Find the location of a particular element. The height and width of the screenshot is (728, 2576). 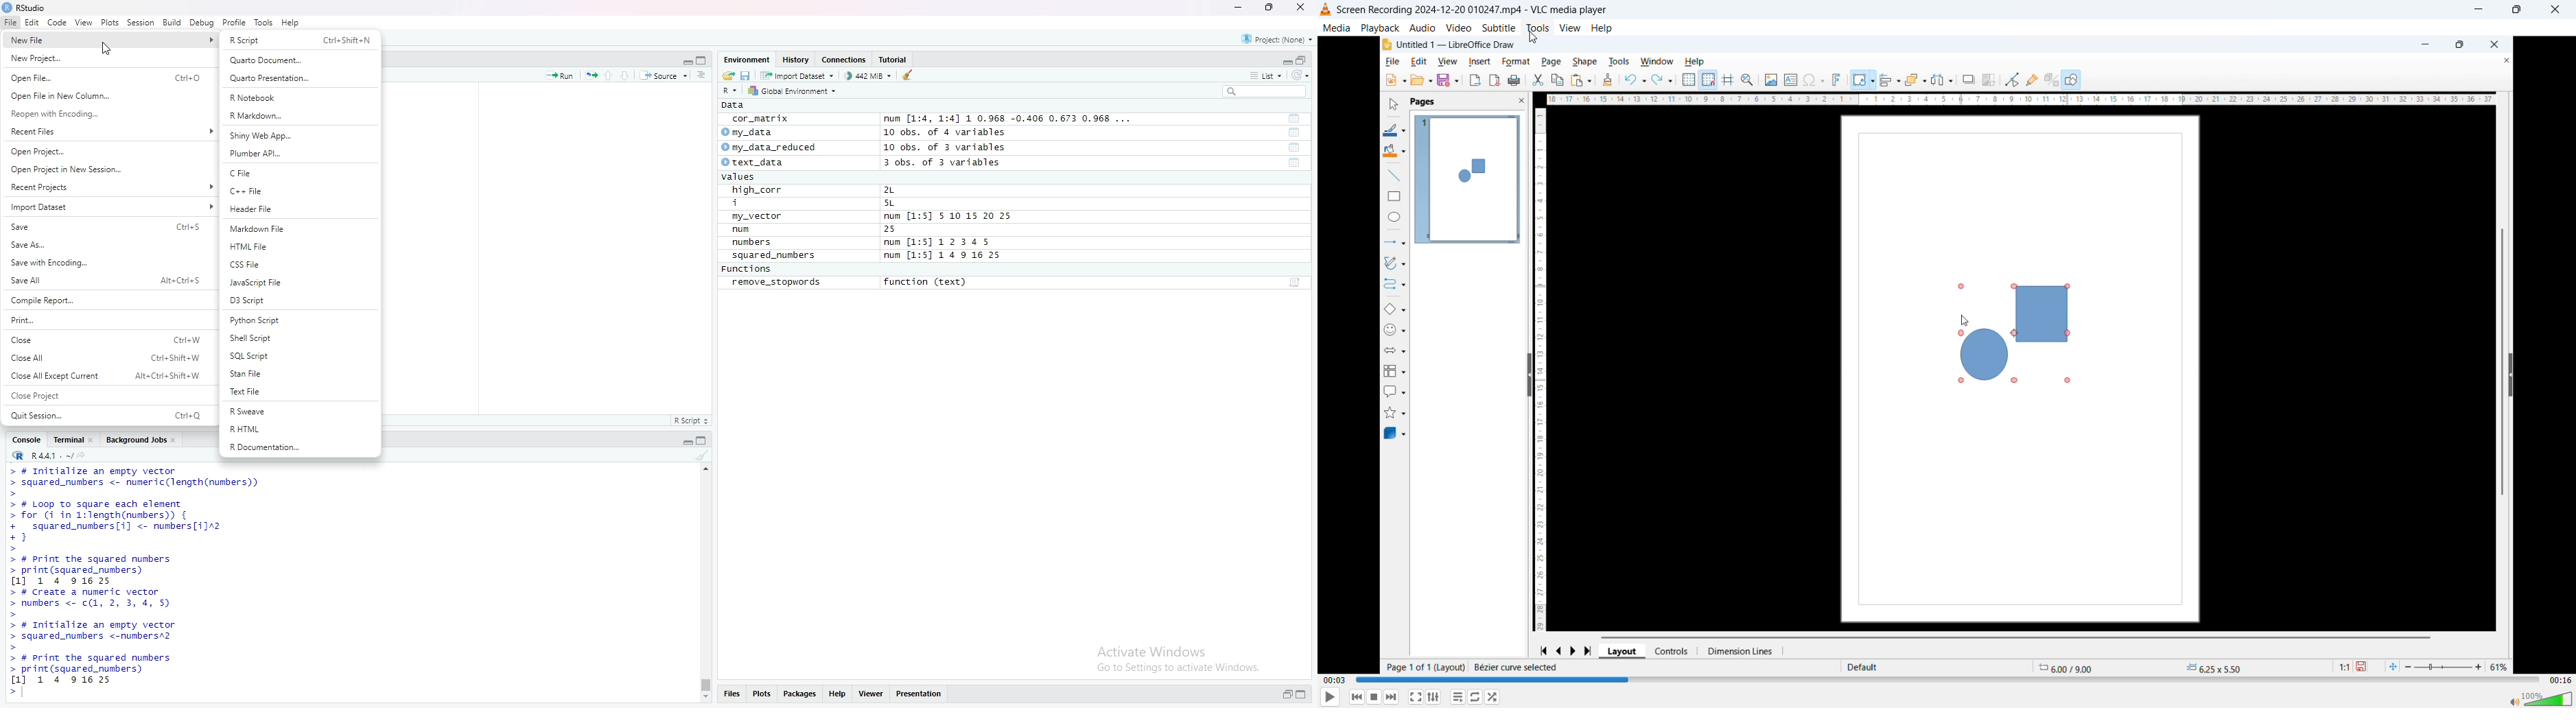

close is located at coordinates (93, 441).